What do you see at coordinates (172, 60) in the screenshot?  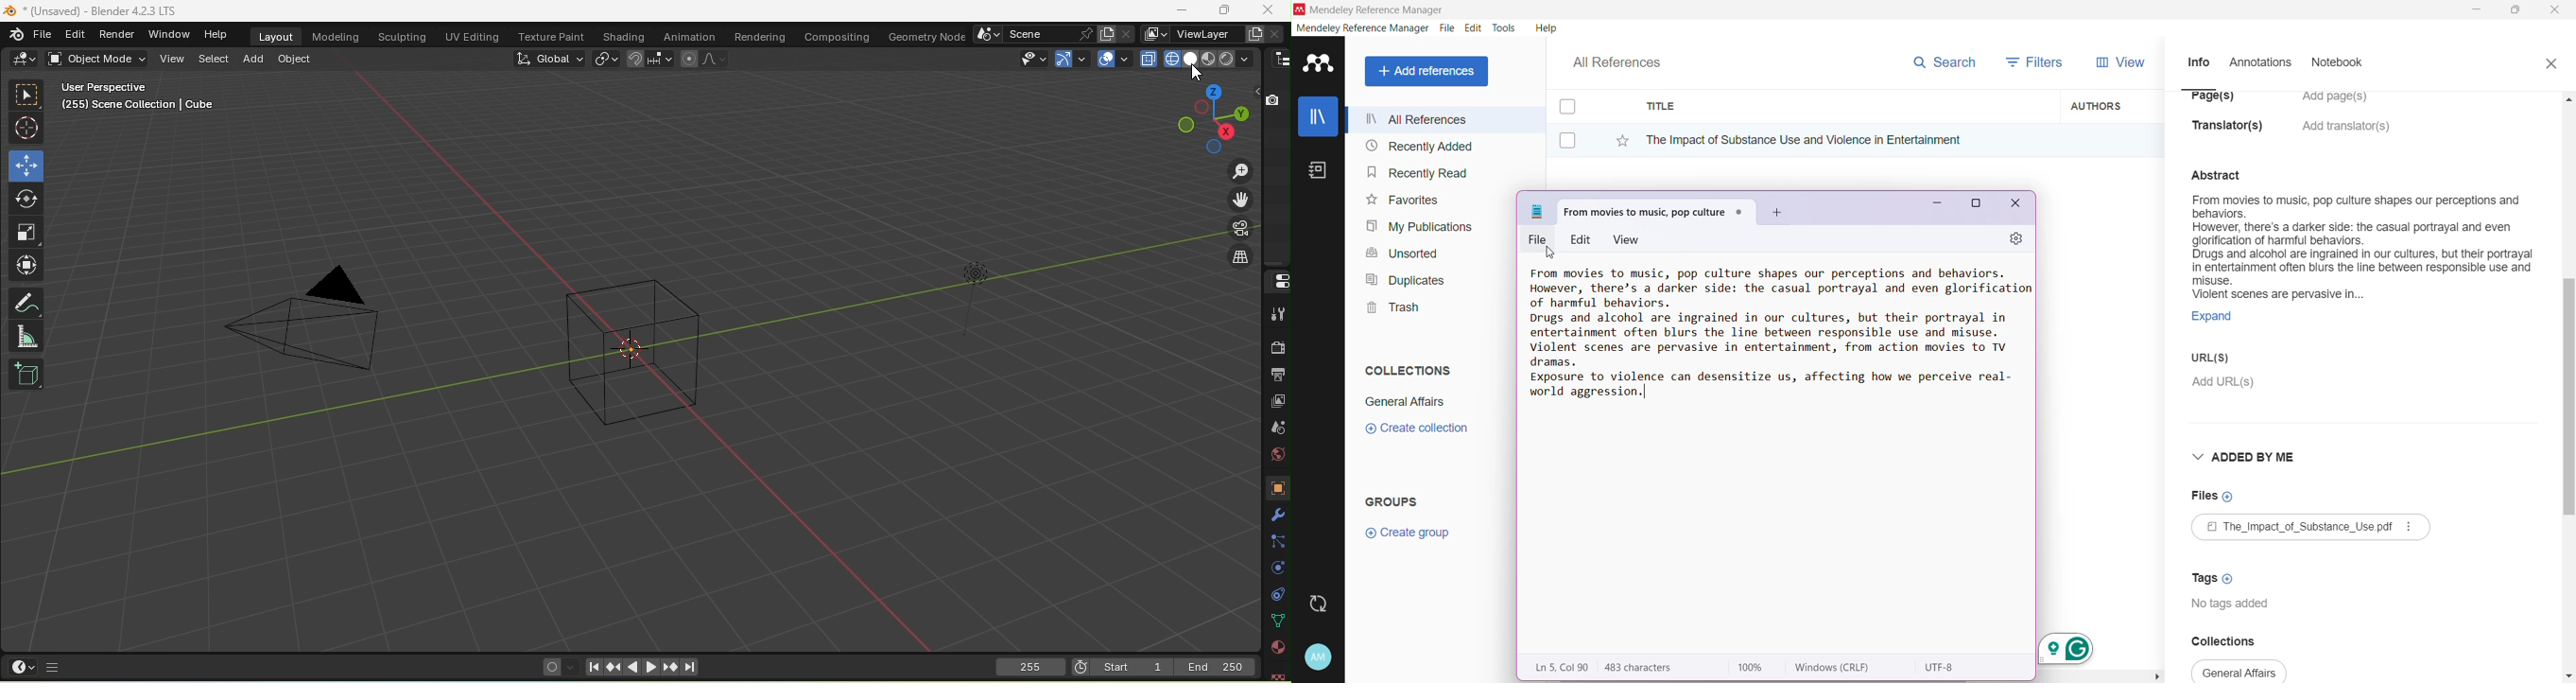 I see `View` at bounding box center [172, 60].